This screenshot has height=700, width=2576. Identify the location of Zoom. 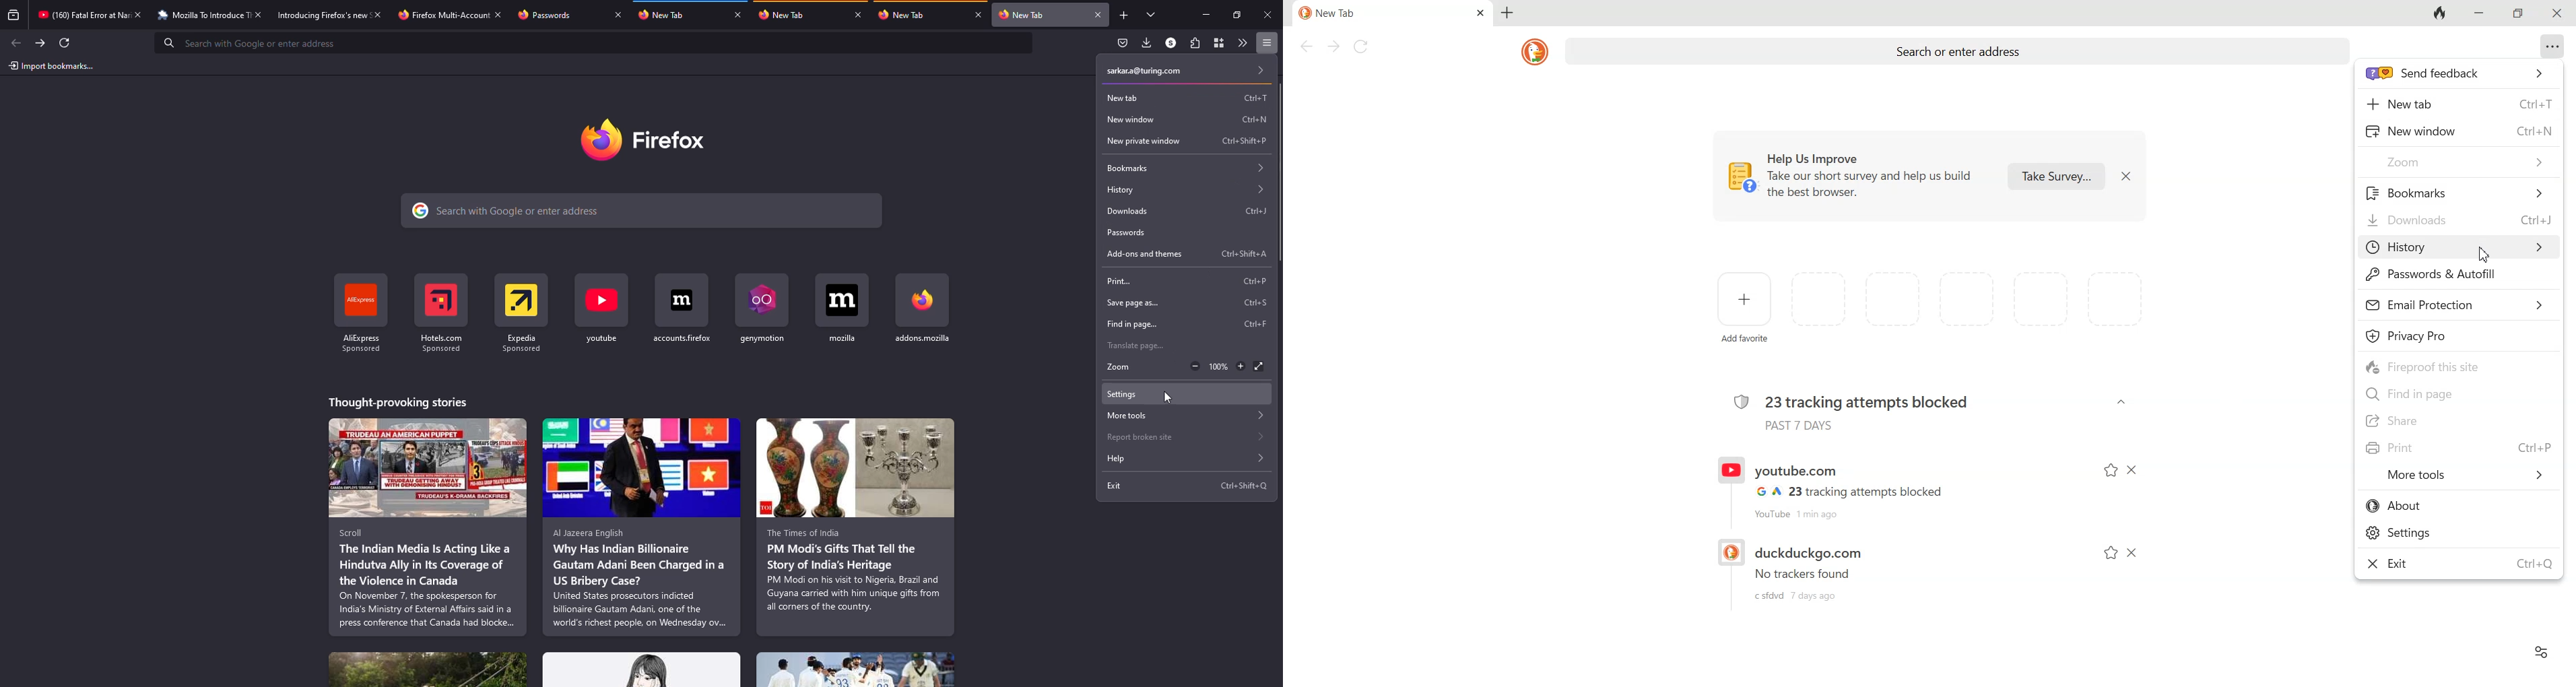
(2459, 162).